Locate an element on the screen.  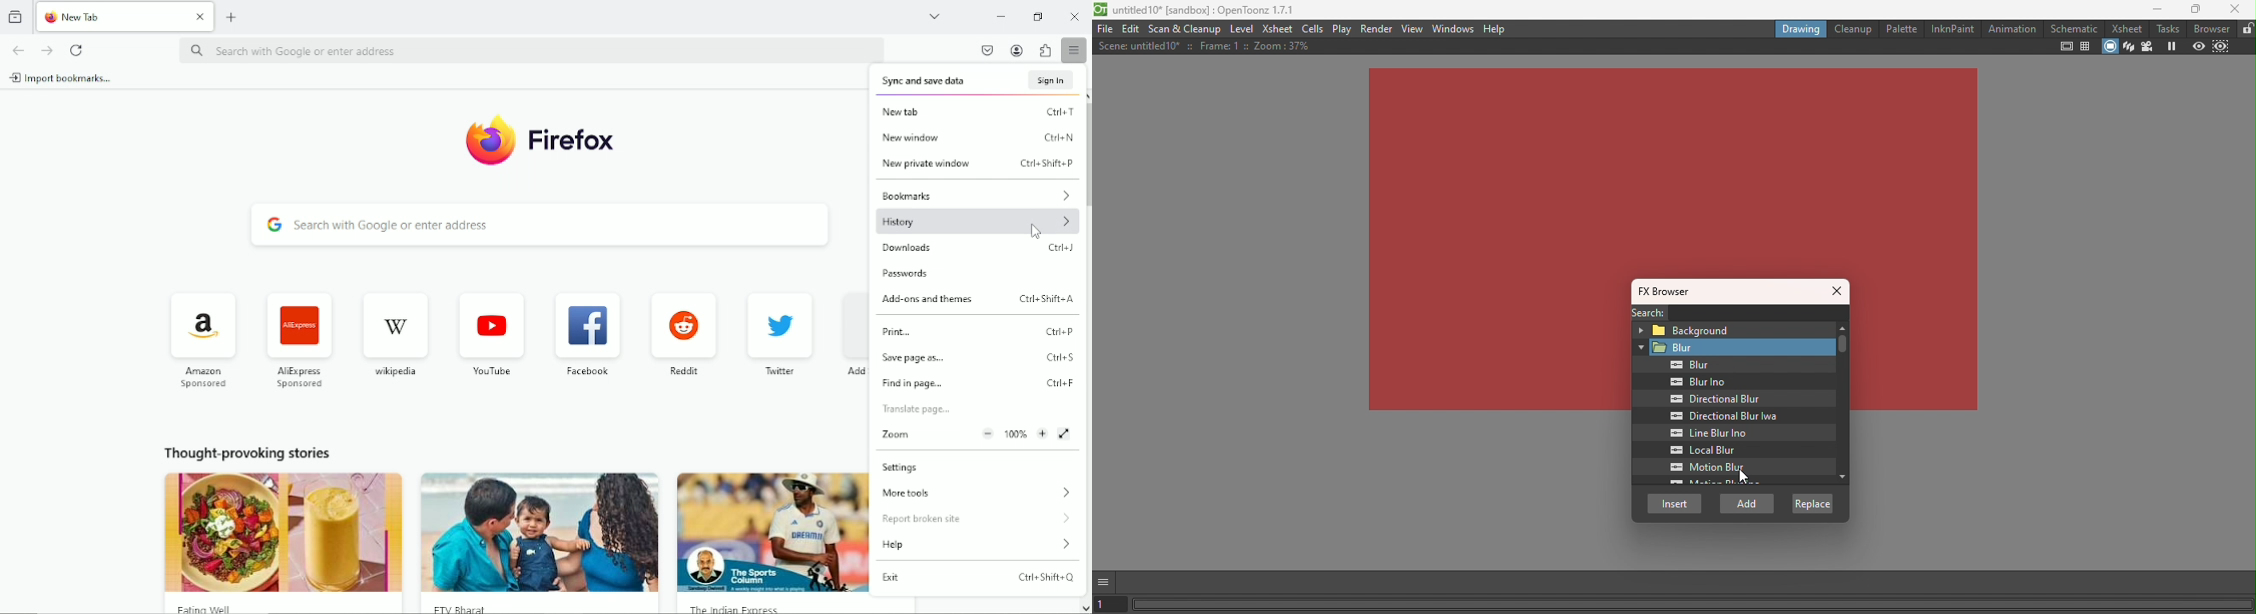
GUI show/hide is located at coordinates (1104, 582).